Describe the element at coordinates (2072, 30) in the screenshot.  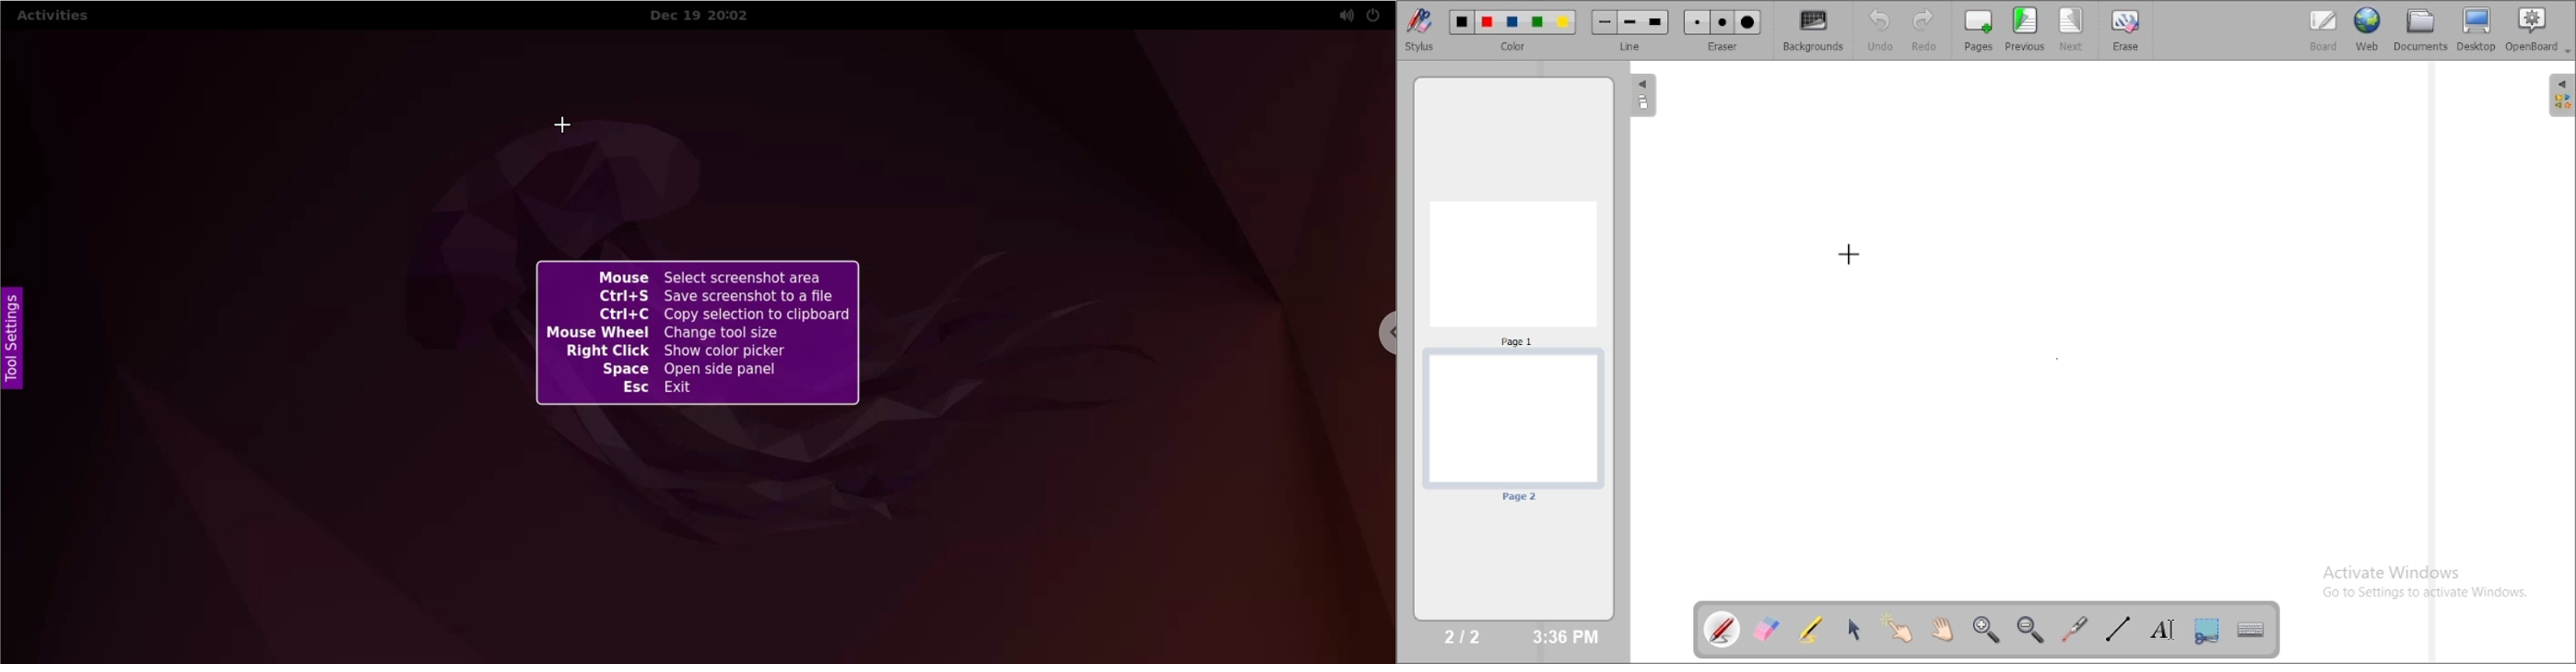
I see `next` at that location.